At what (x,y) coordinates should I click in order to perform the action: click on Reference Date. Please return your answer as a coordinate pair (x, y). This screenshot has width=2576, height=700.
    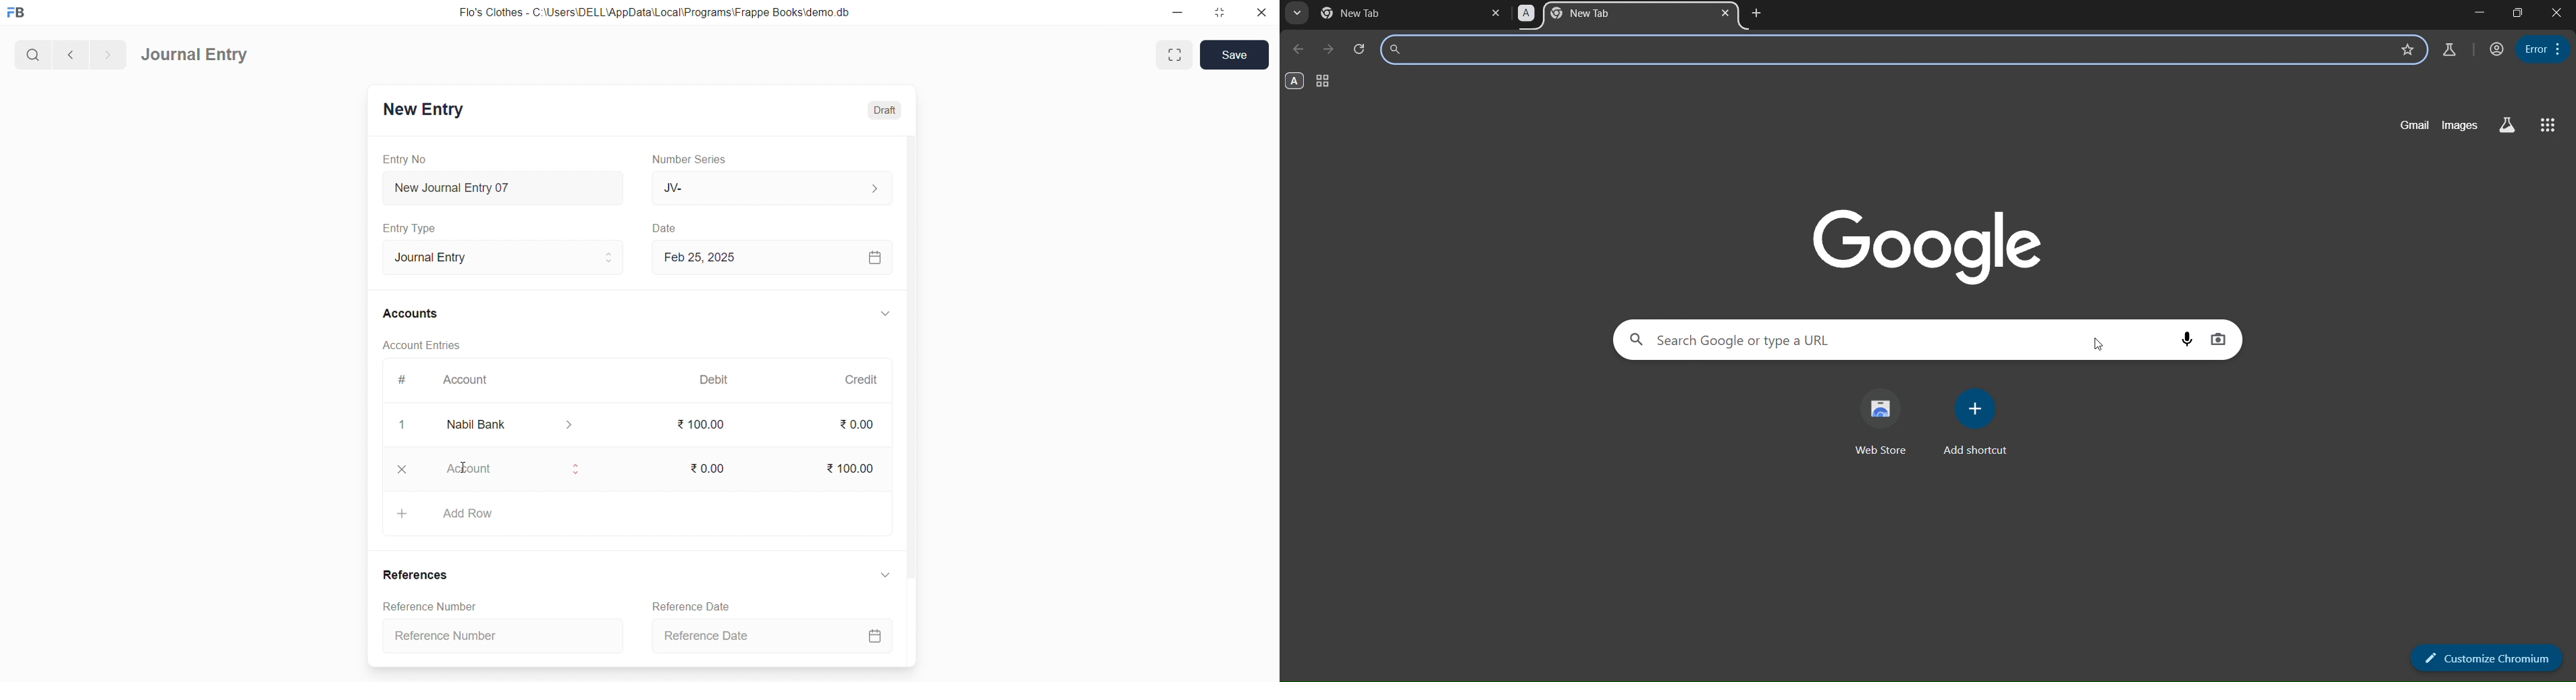
    Looking at the image, I should click on (696, 605).